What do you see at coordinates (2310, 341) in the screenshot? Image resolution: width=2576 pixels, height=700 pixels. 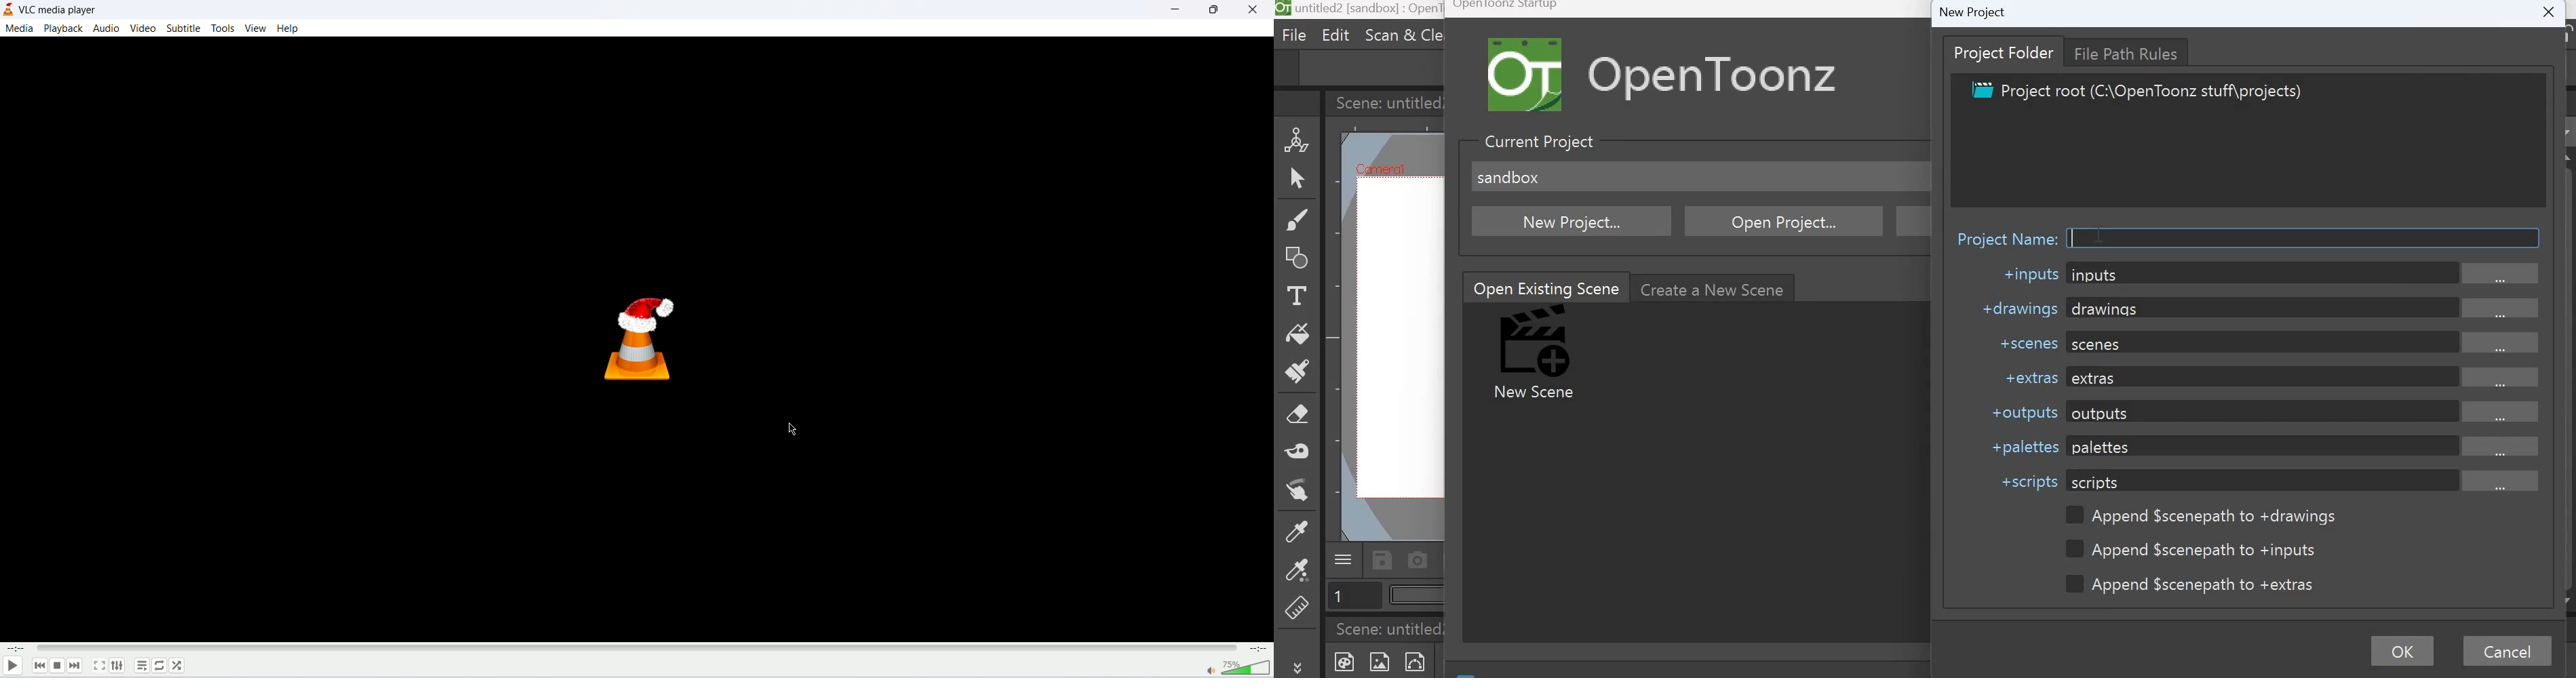 I see `scenes` at bounding box center [2310, 341].